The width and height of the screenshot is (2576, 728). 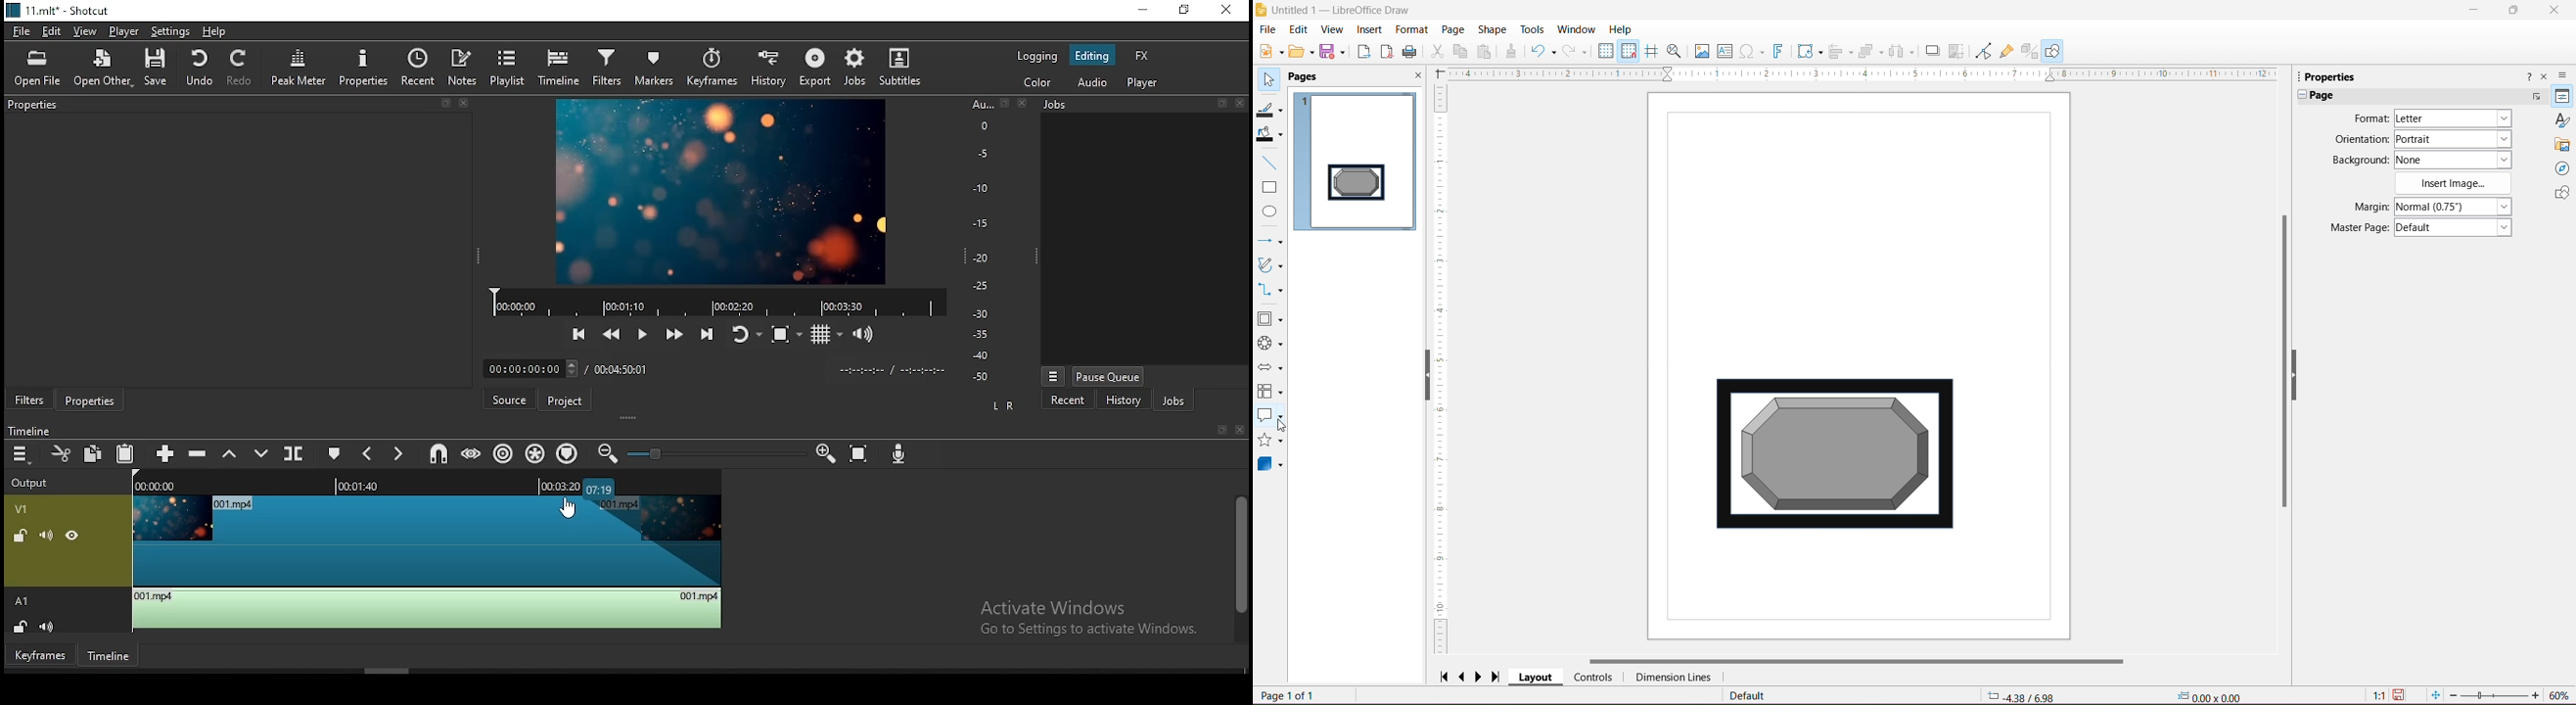 I want to click on Callout Shapes, so click(x=1273, y=417).